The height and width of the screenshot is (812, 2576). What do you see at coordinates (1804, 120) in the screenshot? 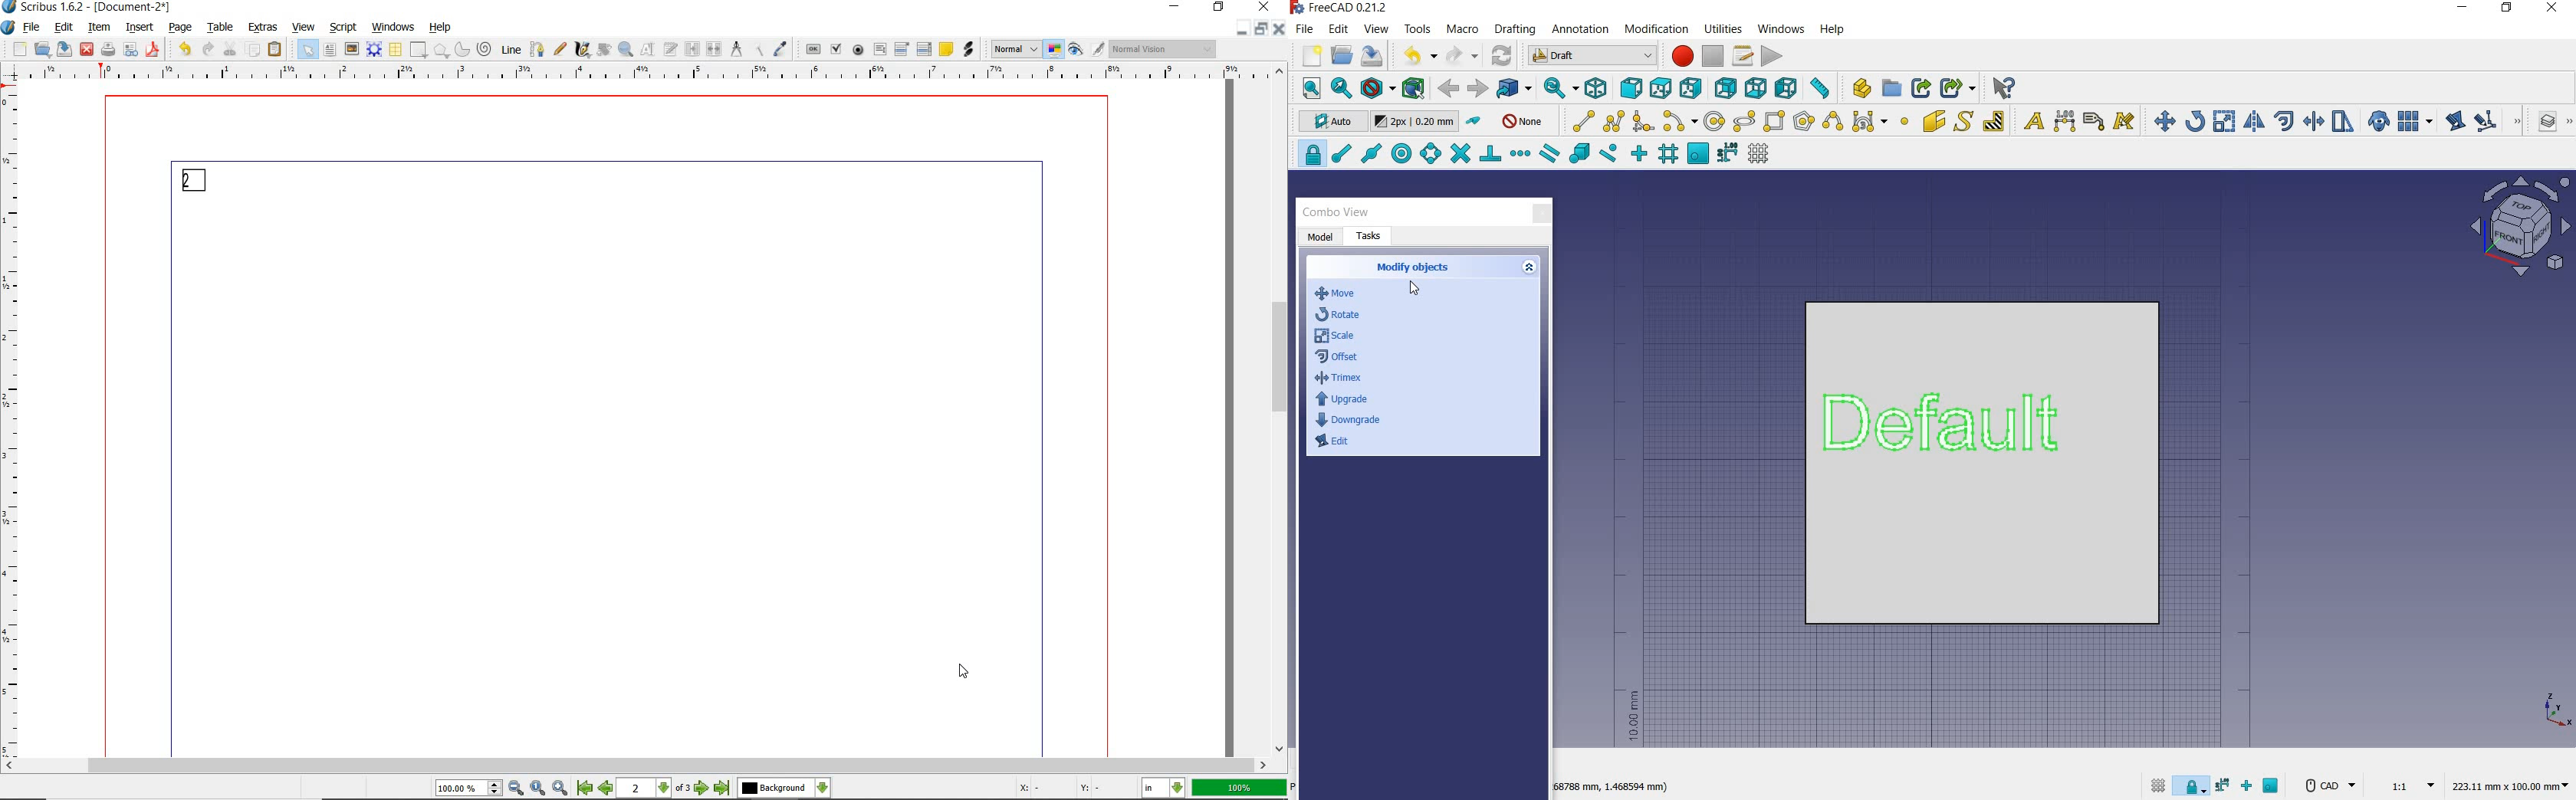
I see `polygon` at bounding box center [1804, 120].